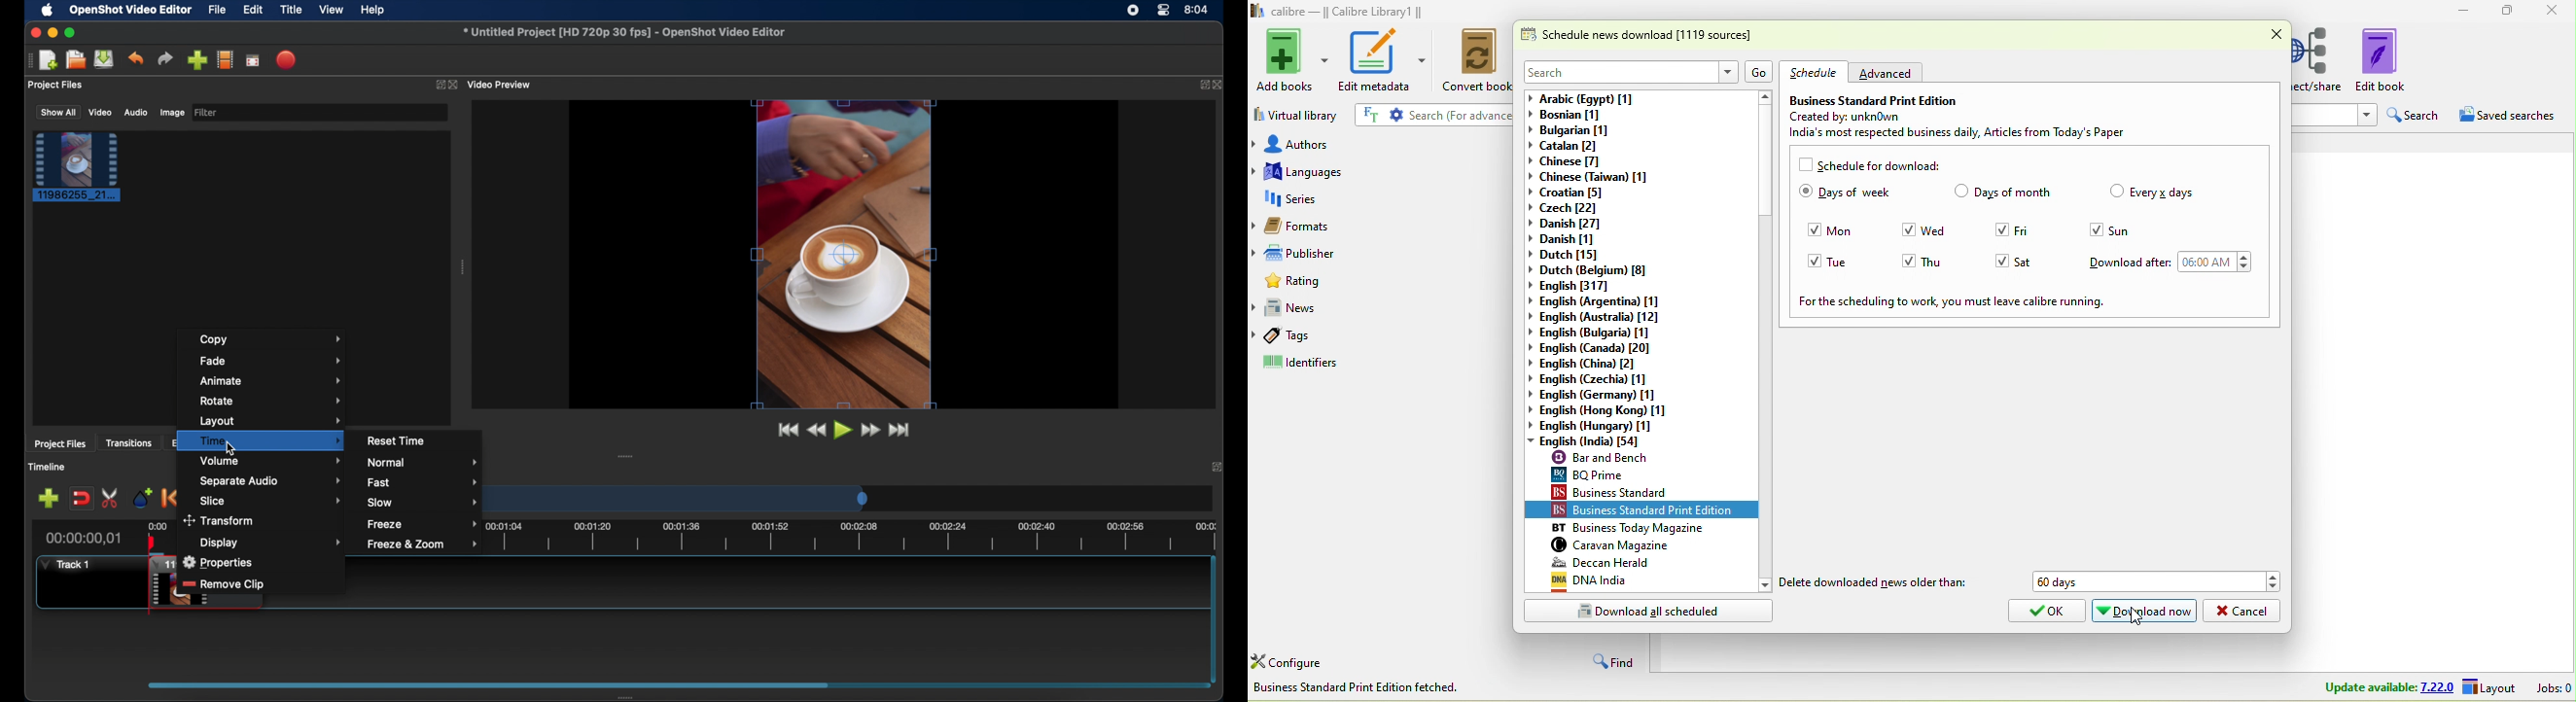  I want to click on english (china)[2], so click(1601, 365).